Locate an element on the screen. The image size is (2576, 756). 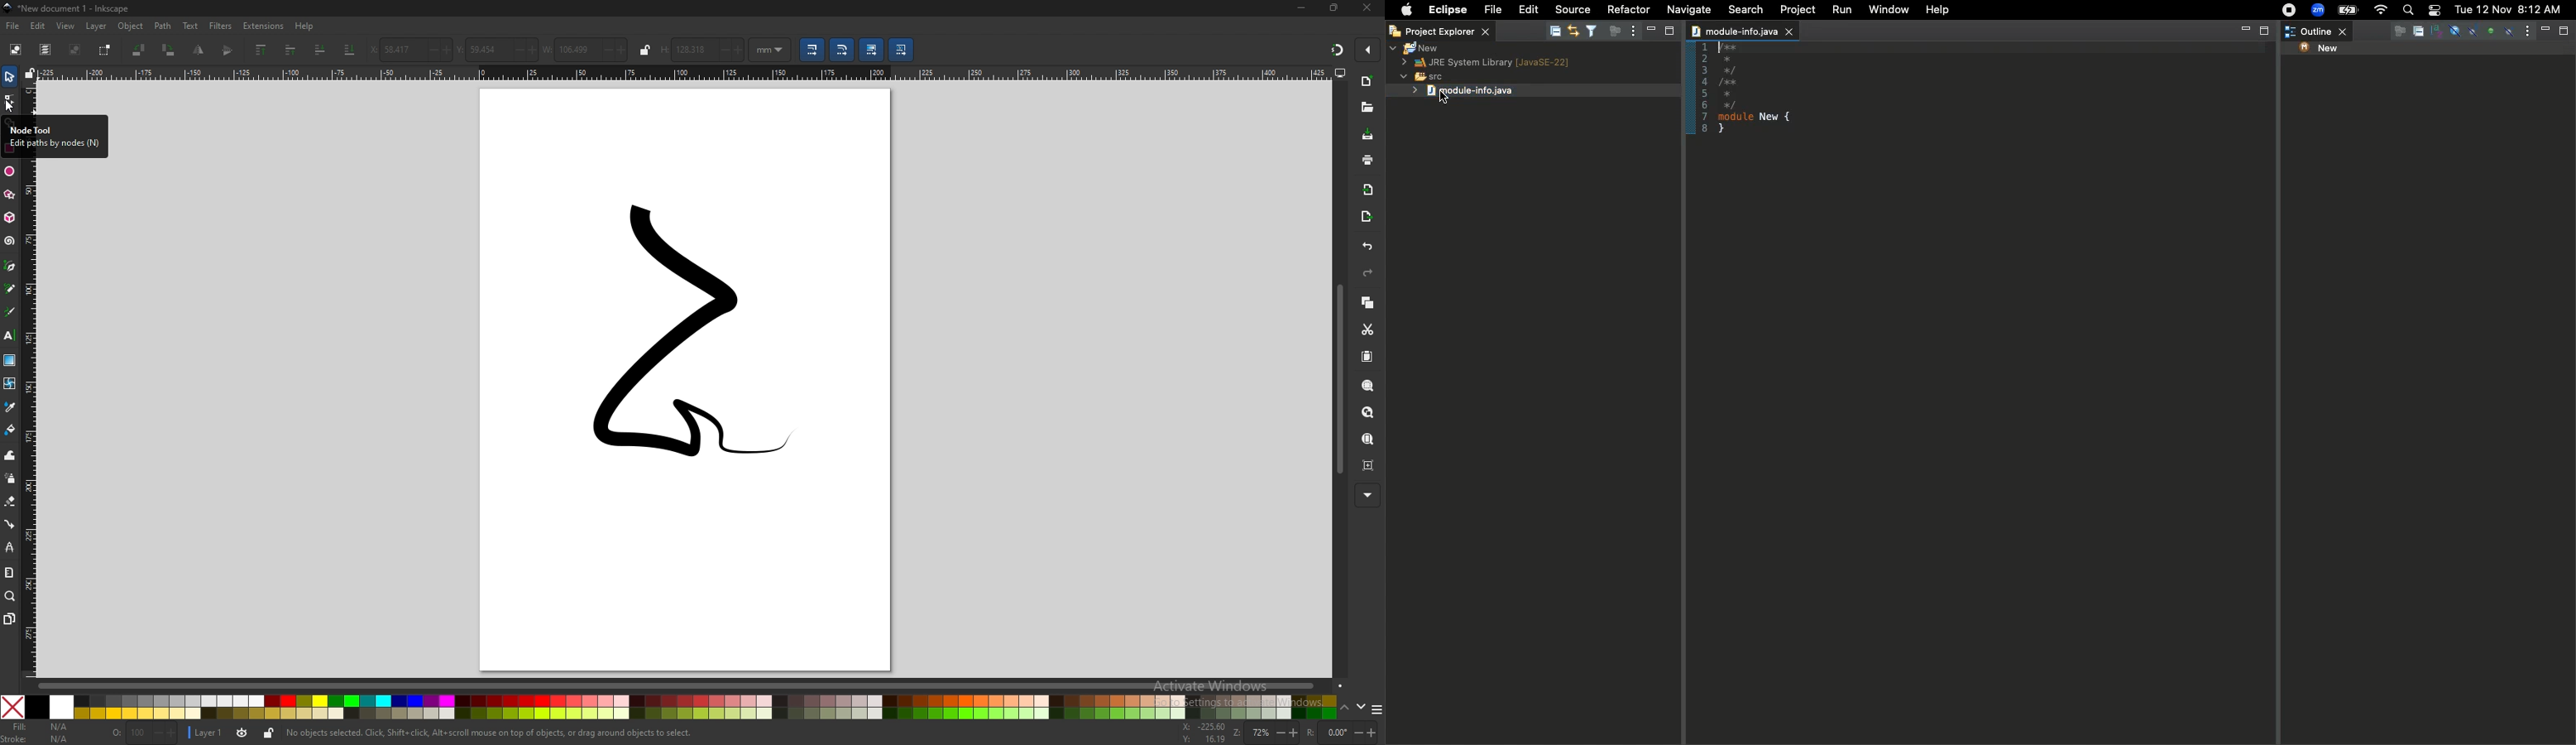
text is located at coordinates (190, 26).